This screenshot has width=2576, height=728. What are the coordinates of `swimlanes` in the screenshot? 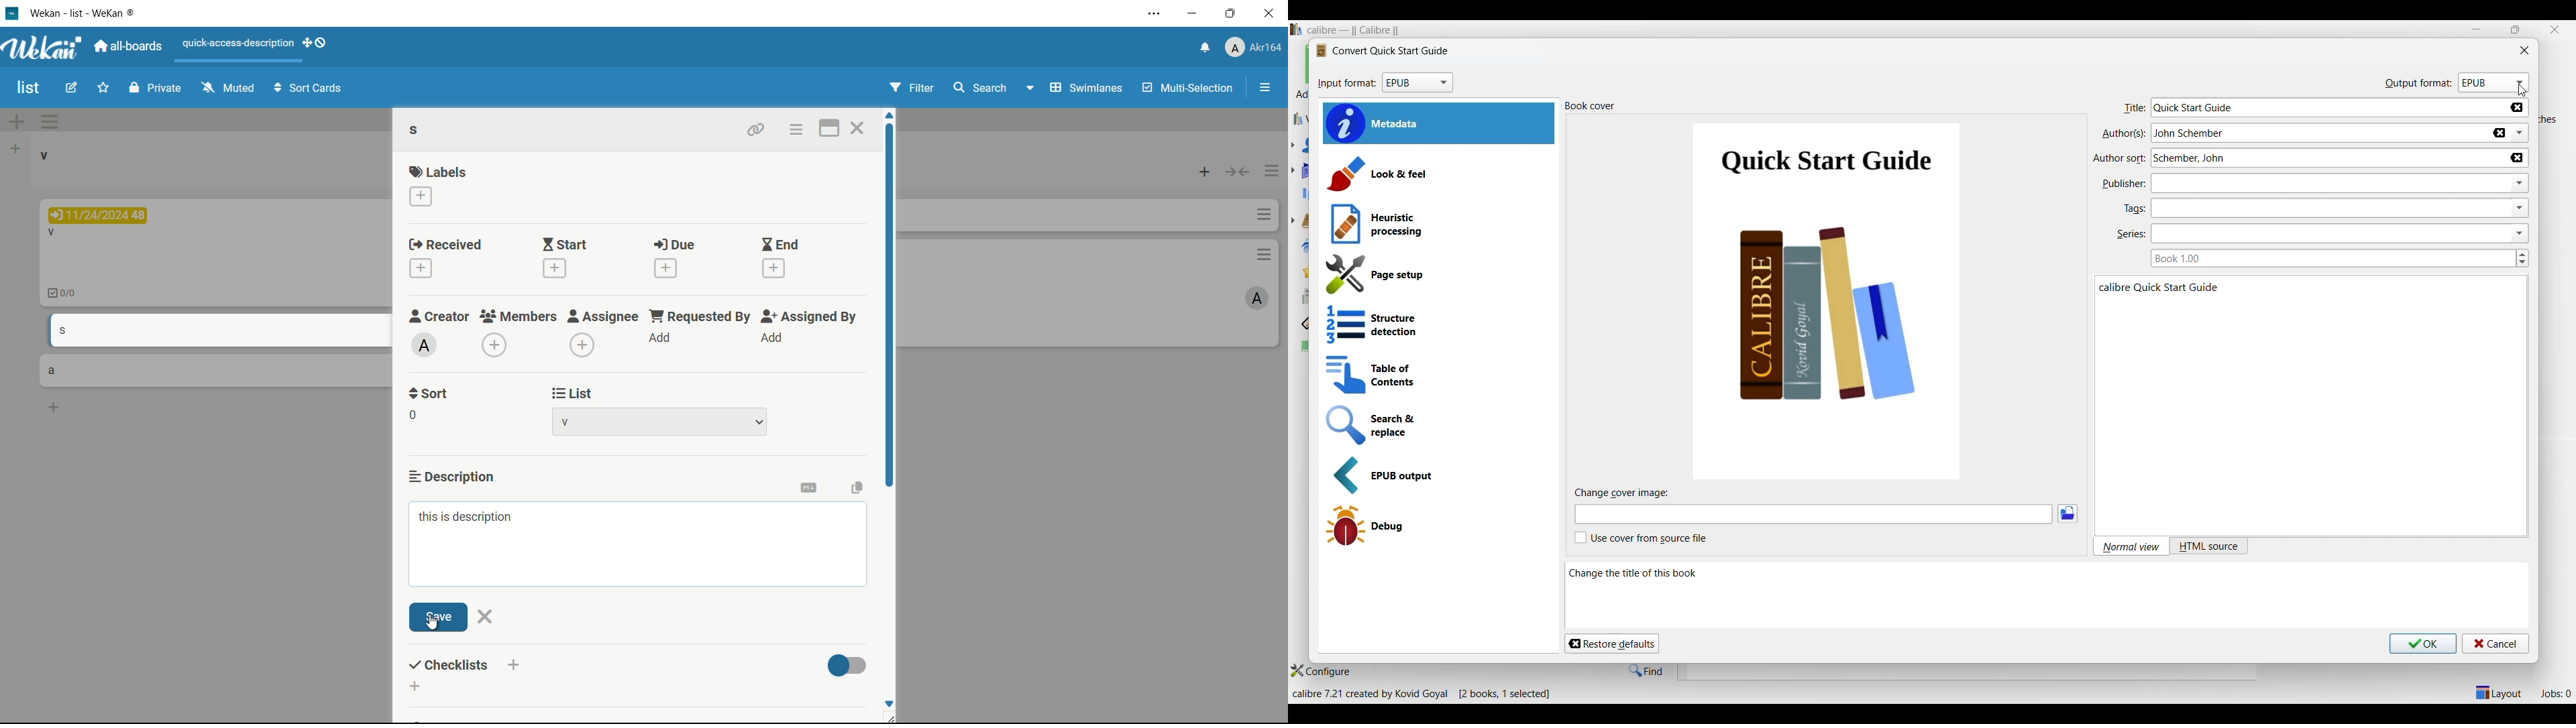 It's located at (1087, 88).